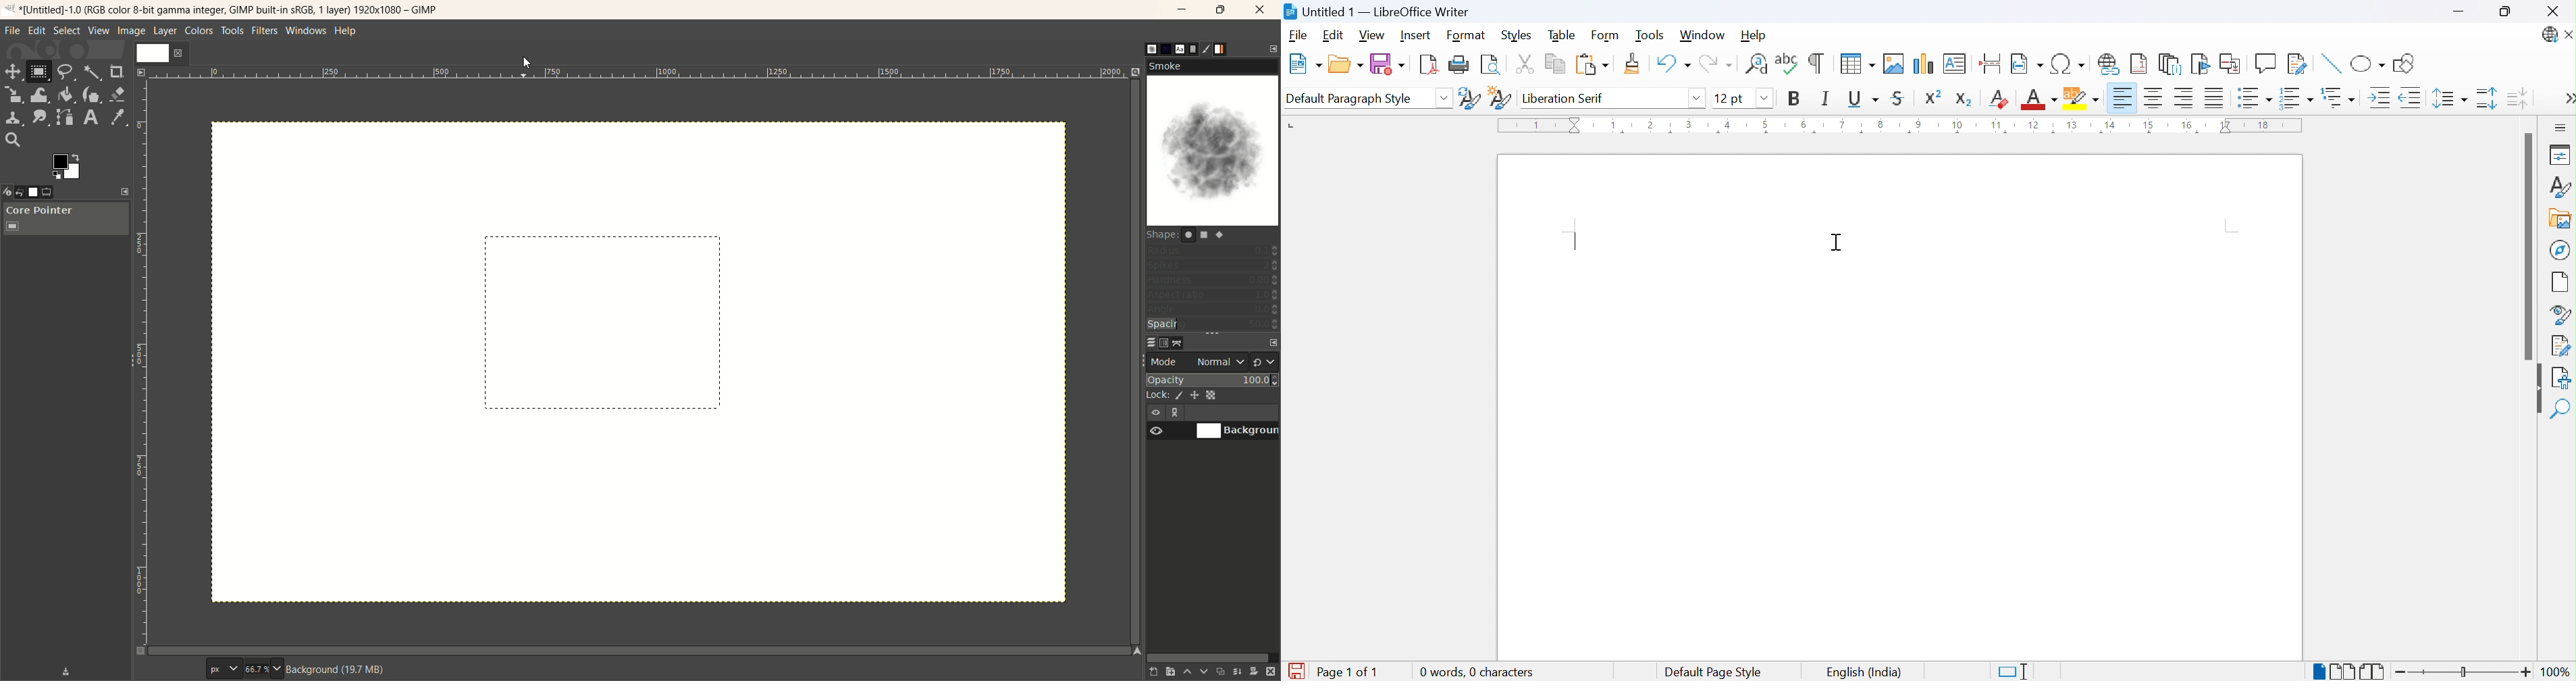 This screenshot has height=700, width=2576. Describe the element at coordinates (1860, 62) in the screenshot. I see `Insert table` at that location.